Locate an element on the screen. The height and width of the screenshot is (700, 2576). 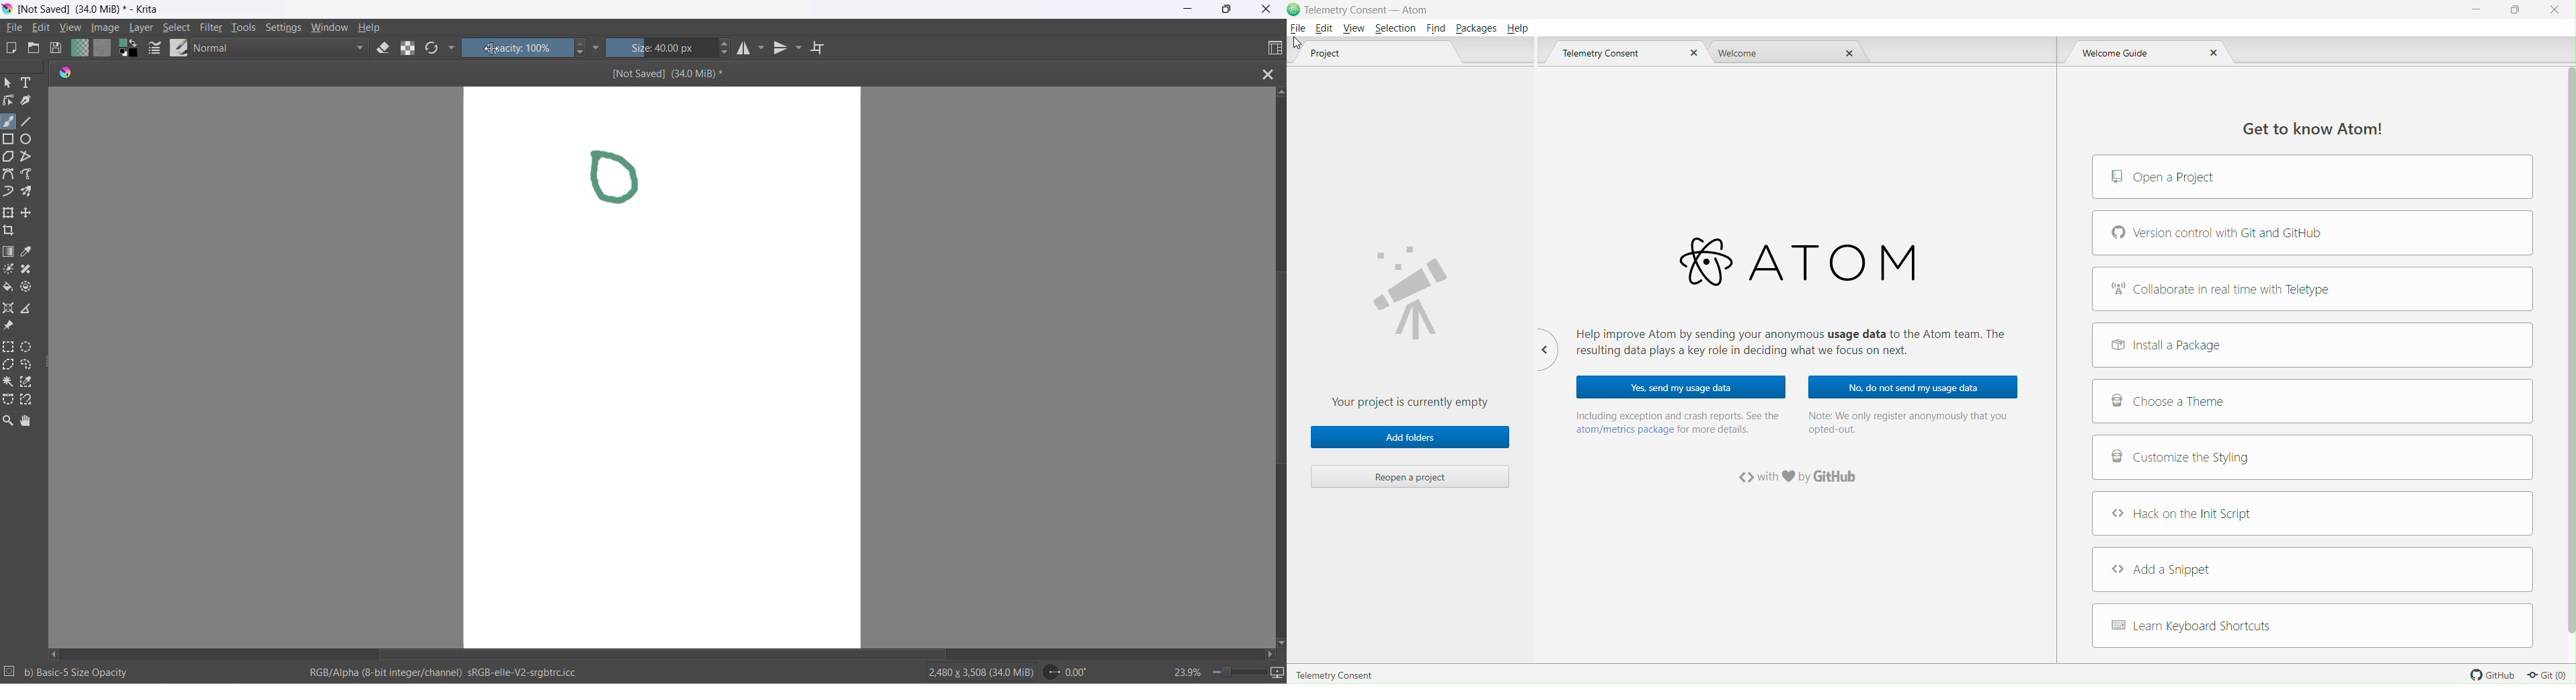
measure the distance between two points is located at coordinates (32, 308).